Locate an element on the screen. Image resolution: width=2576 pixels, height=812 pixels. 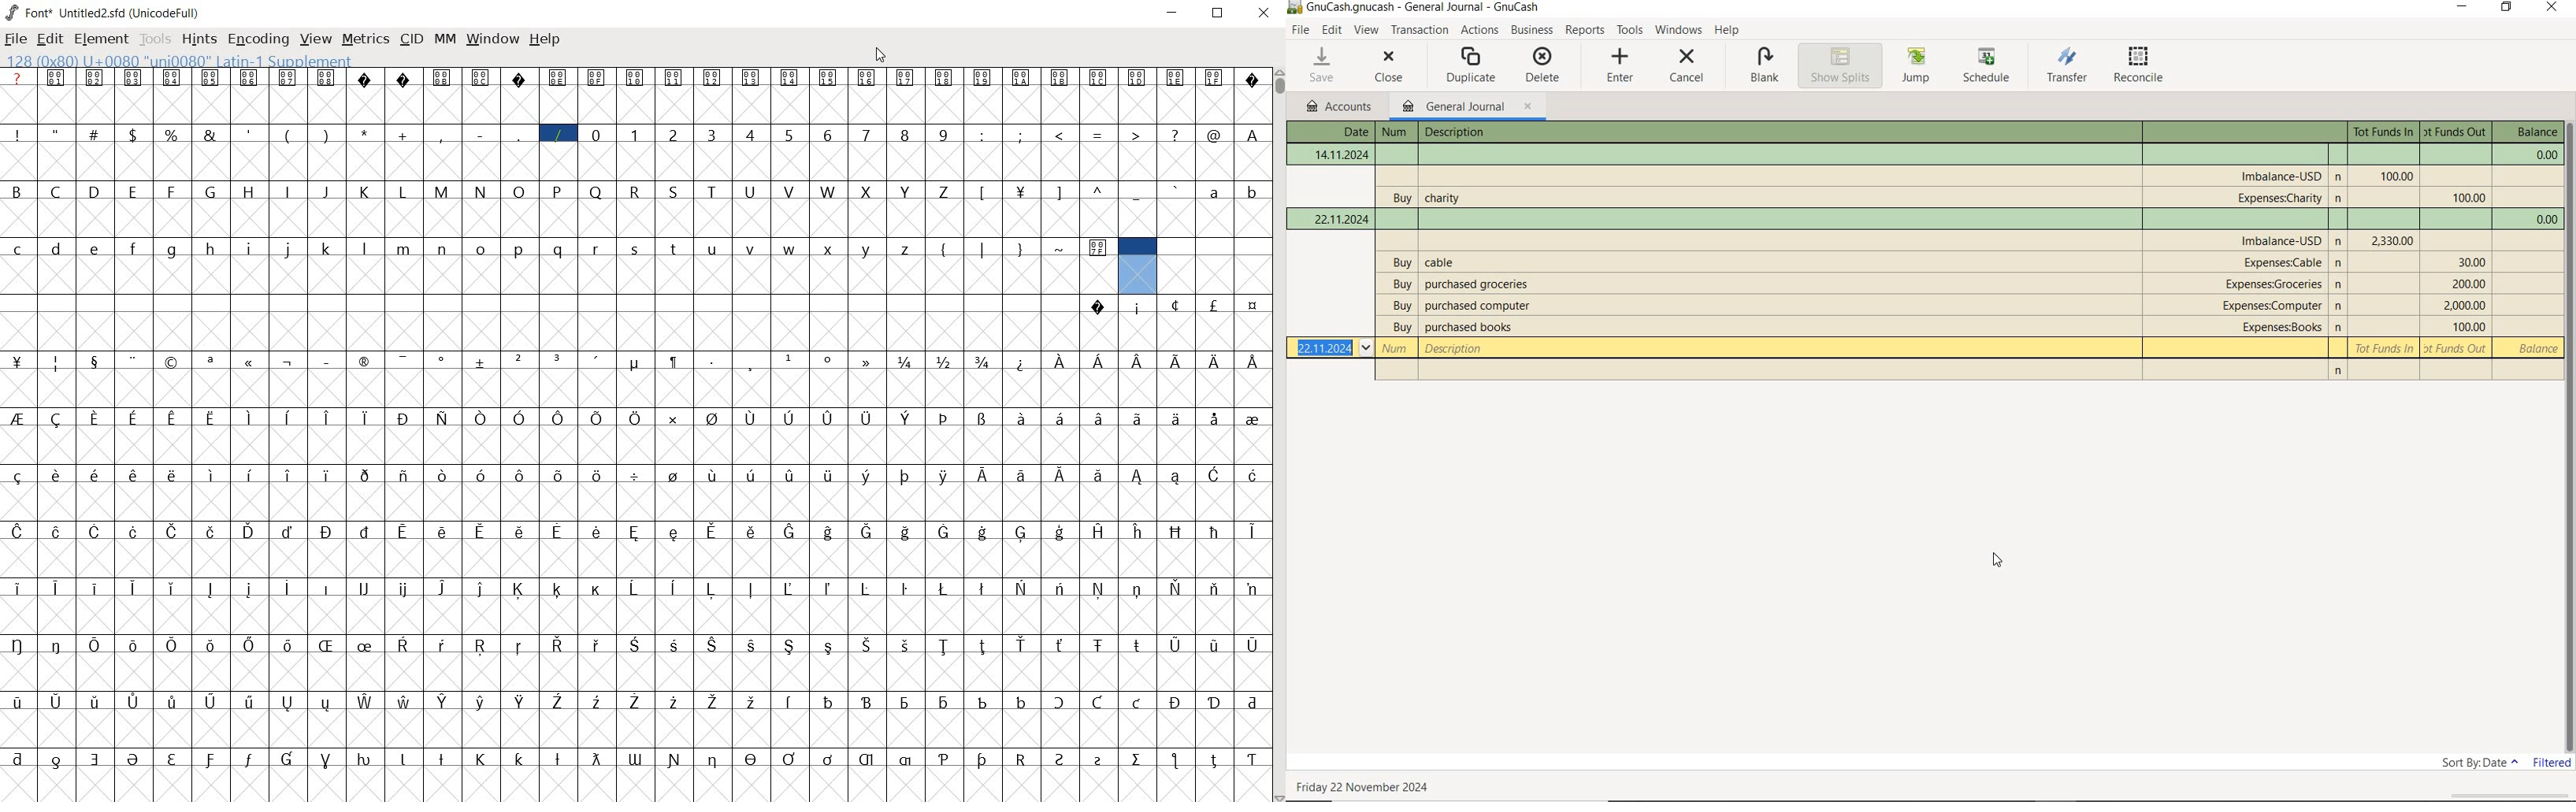
edit is located at coordinates (50, 39).